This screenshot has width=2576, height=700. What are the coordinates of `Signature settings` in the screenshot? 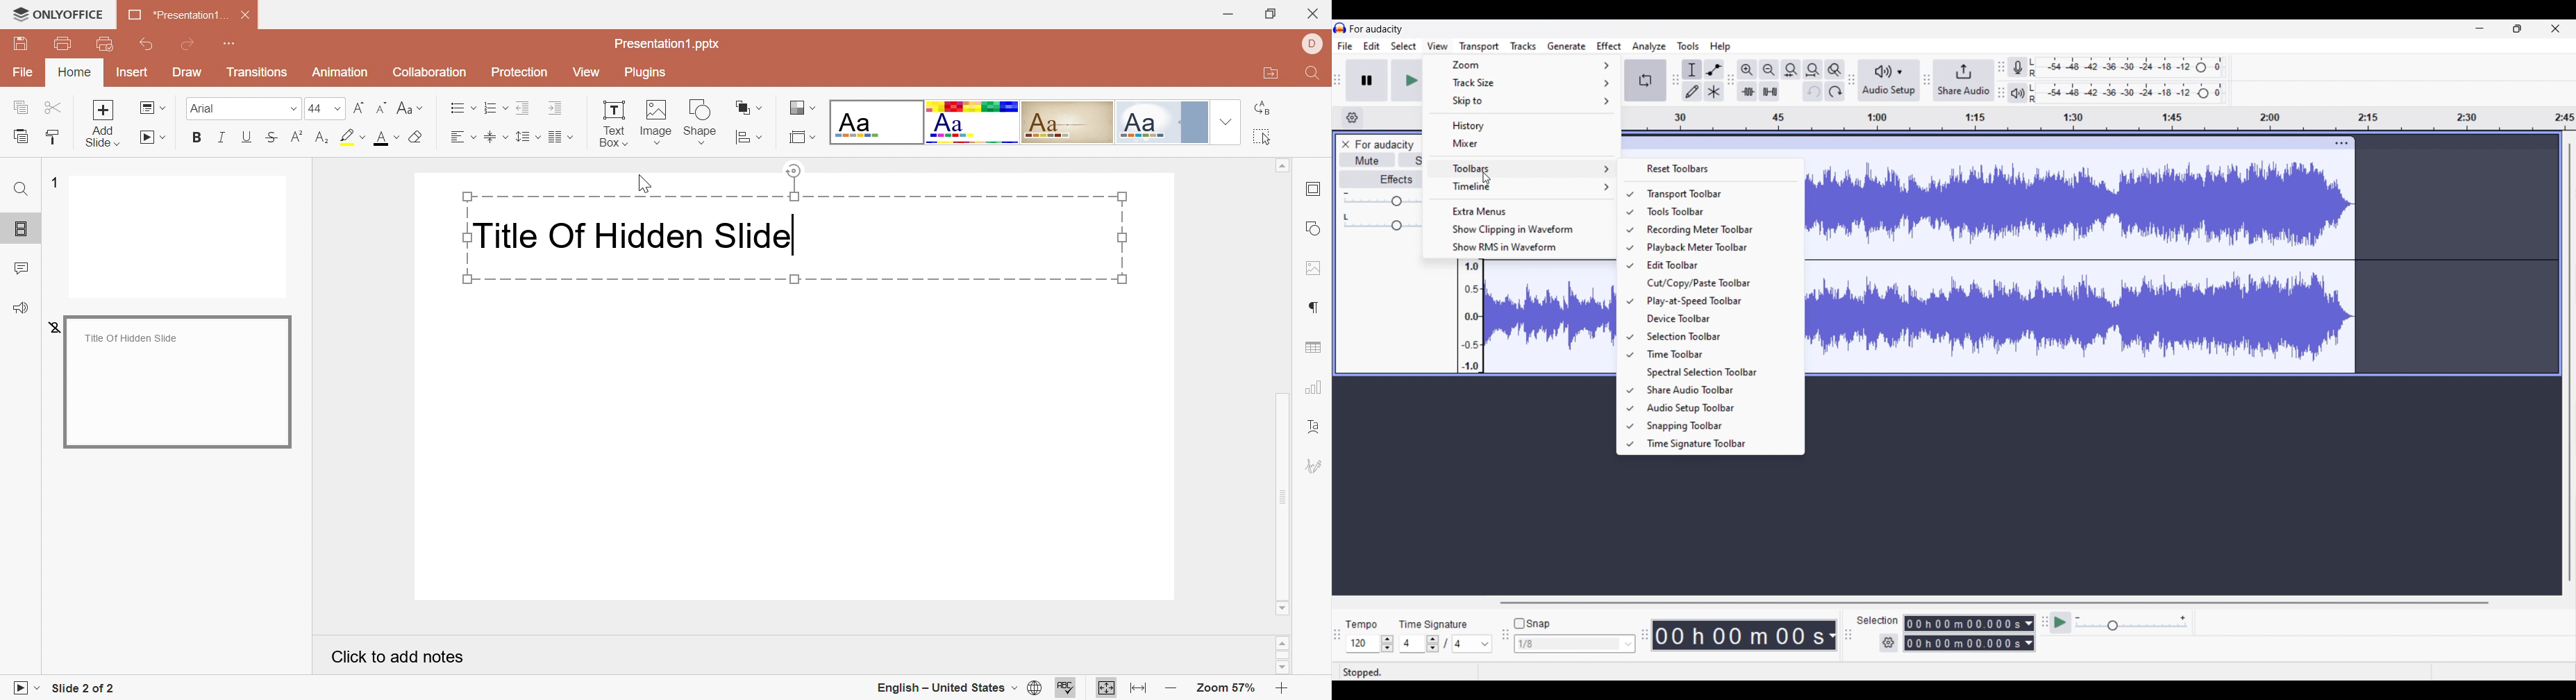 It's located at (1315, 465).